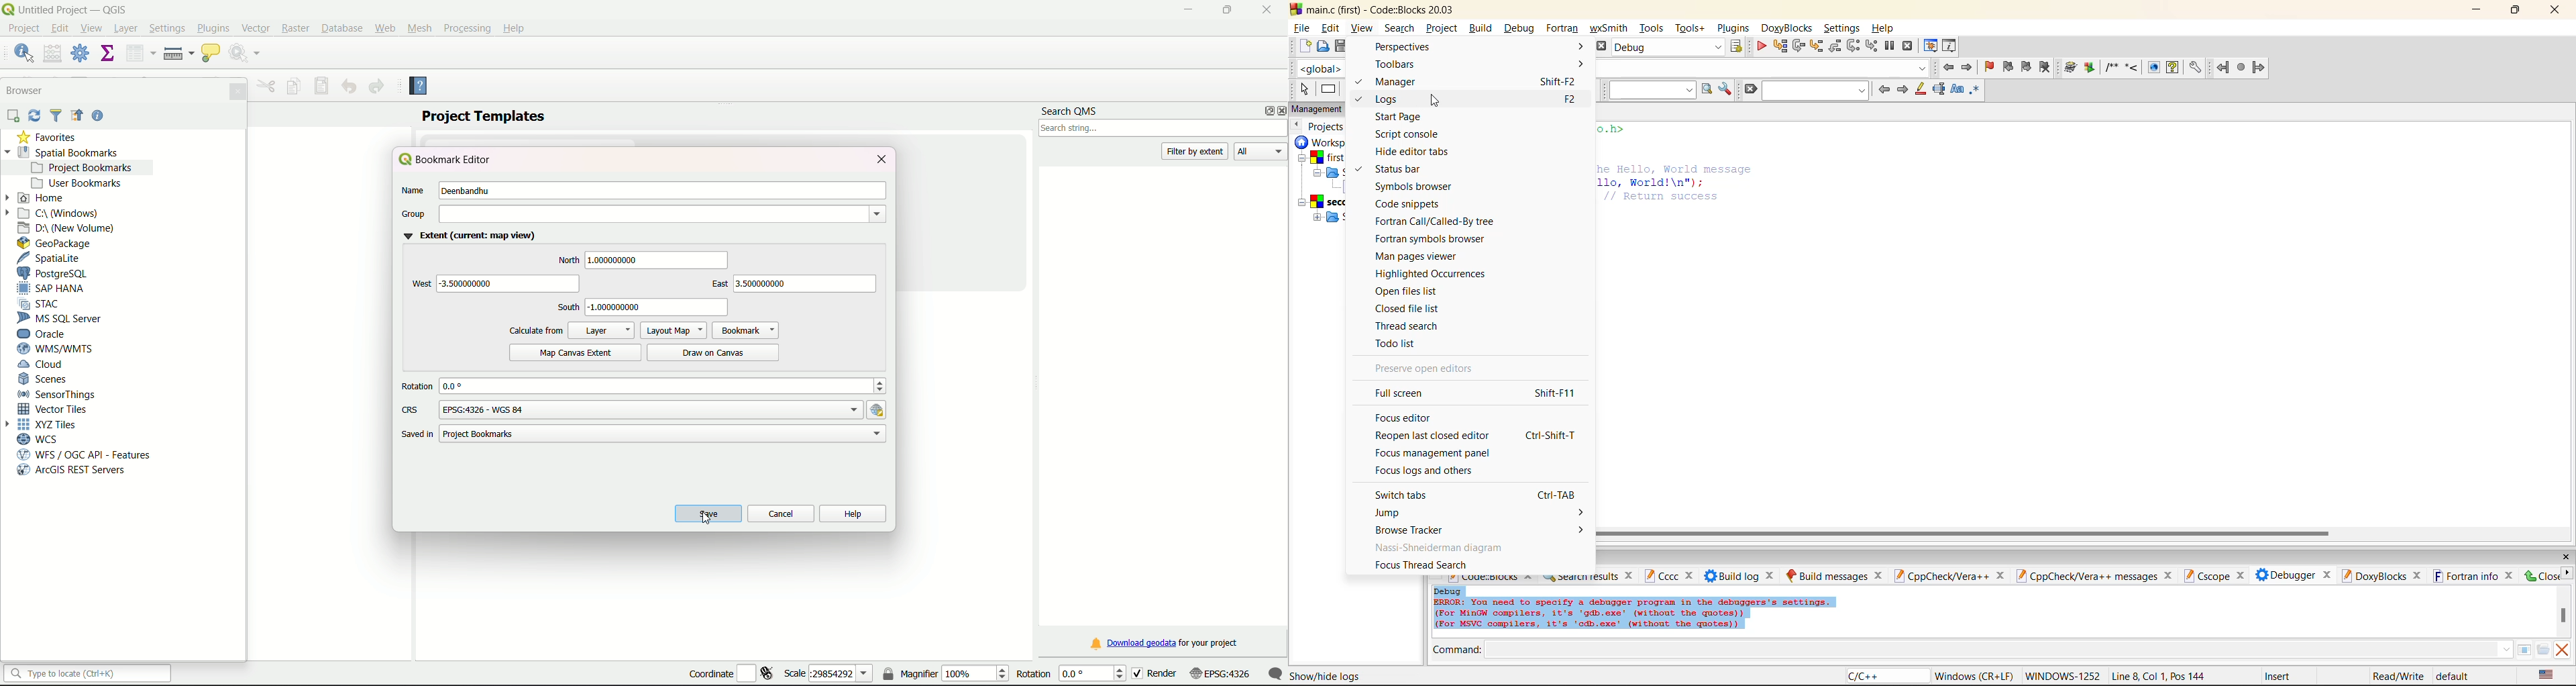  Describe the element at coordinates (746, 331) in the screenshot. I see `Bookmark` at that location.